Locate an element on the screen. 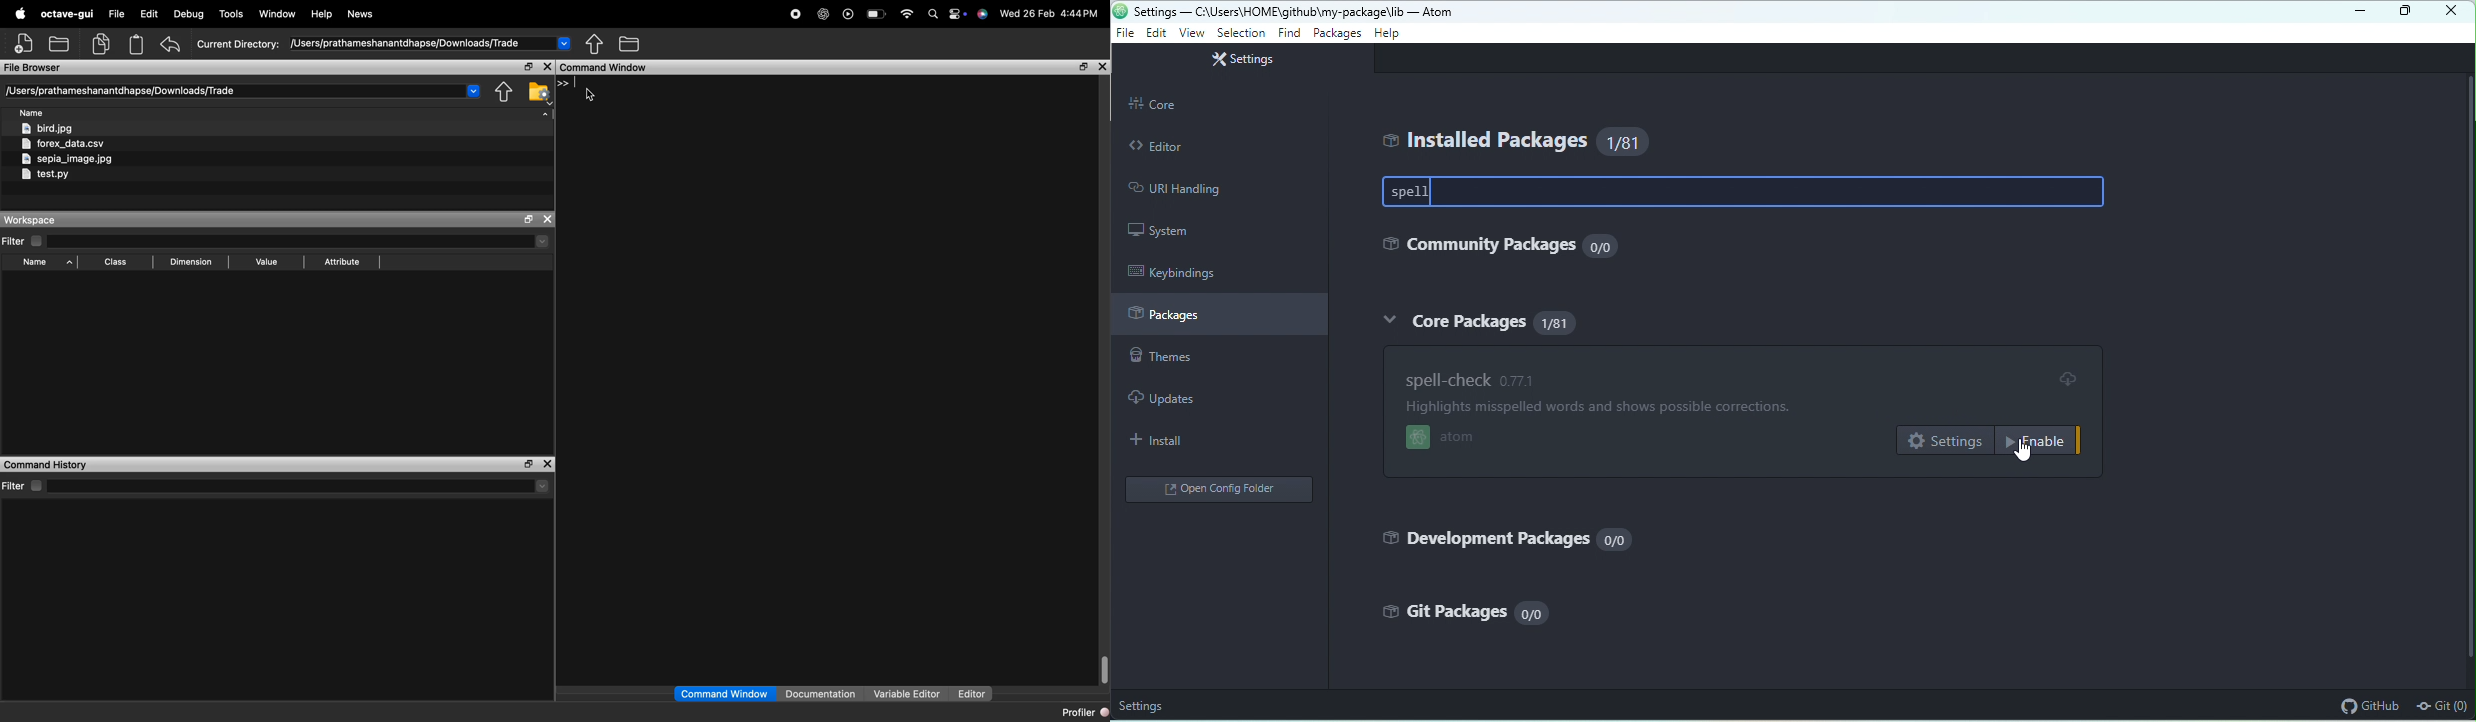  copy is located at coordinates (101, 44).